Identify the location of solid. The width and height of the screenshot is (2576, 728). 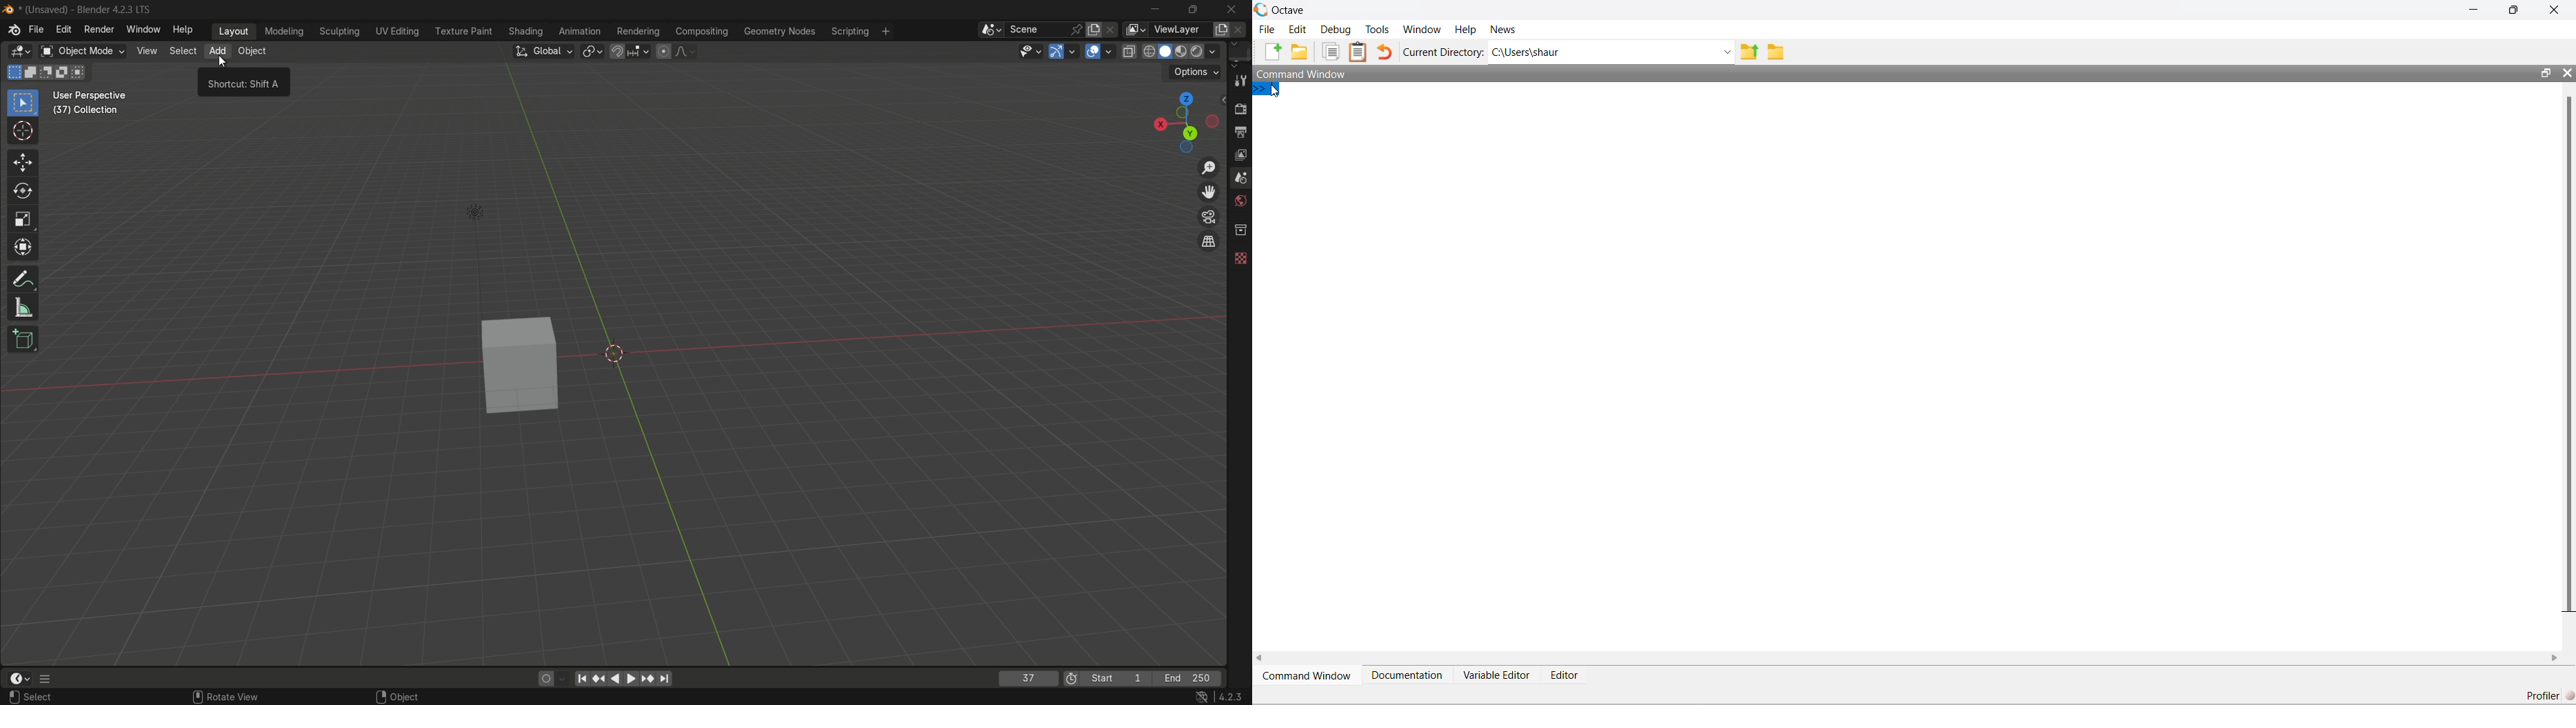
(1168, 51).